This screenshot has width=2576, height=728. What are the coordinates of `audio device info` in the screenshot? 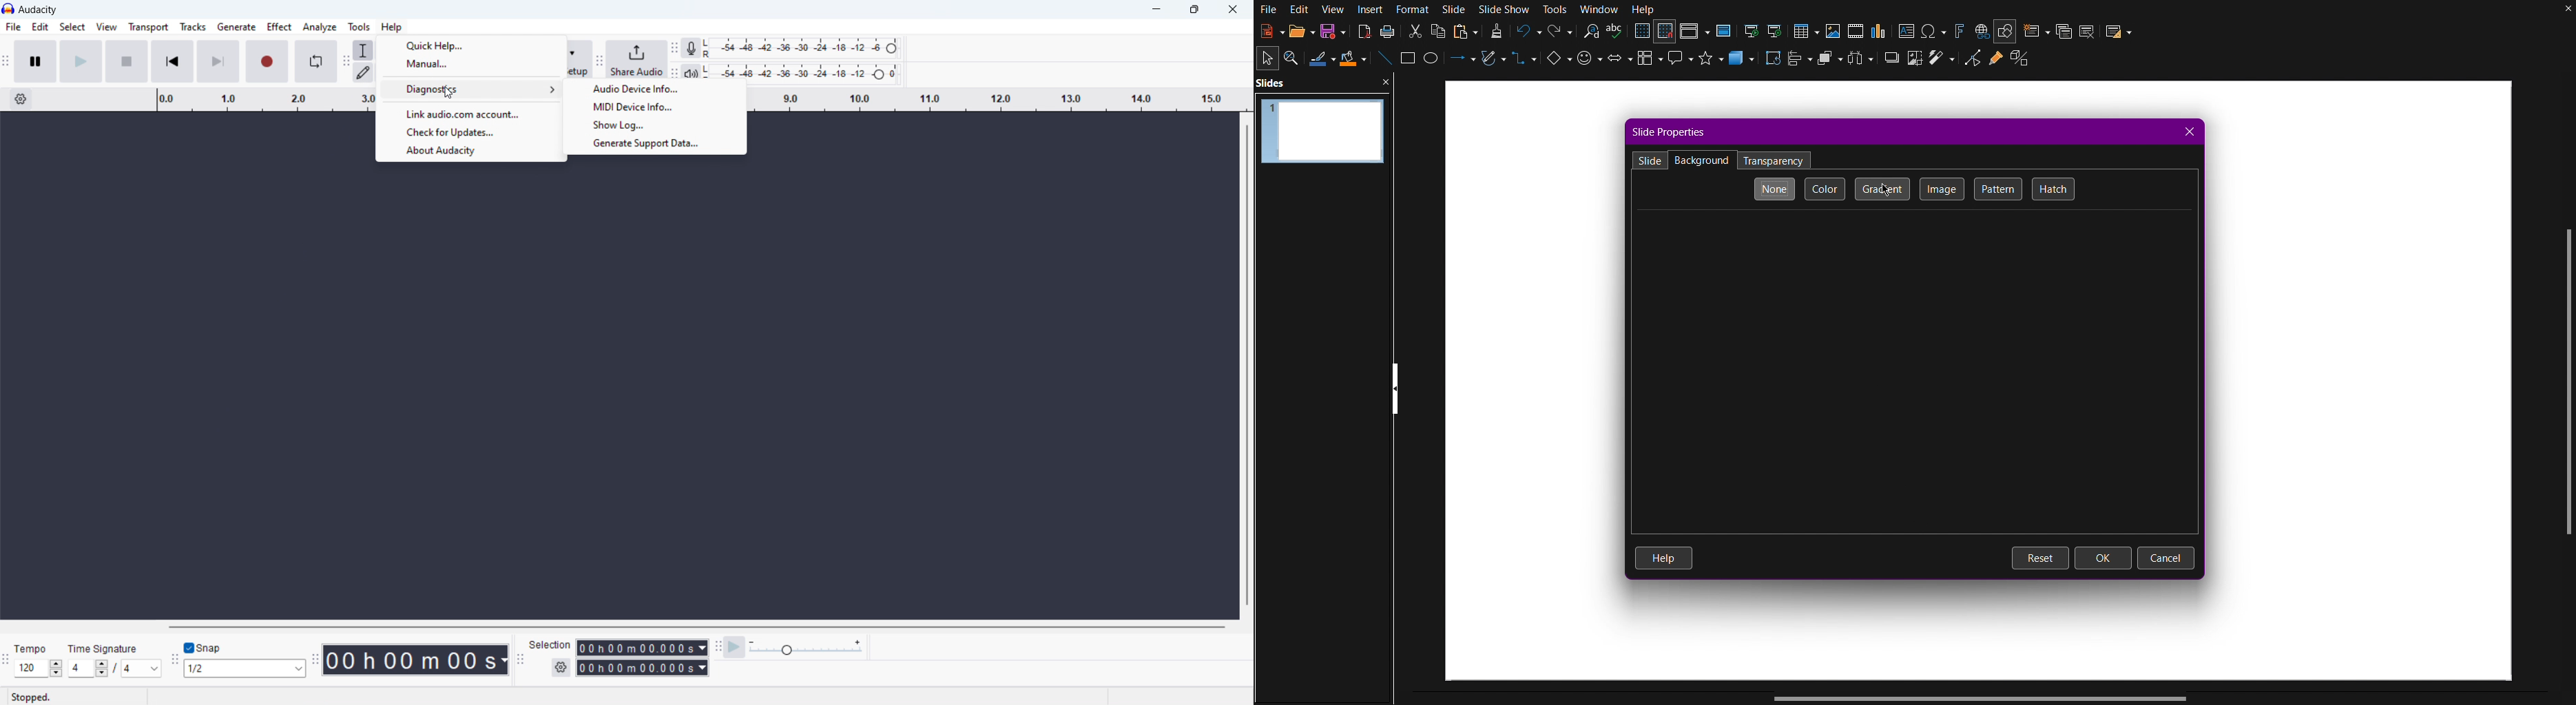 It's located at (655, 89).